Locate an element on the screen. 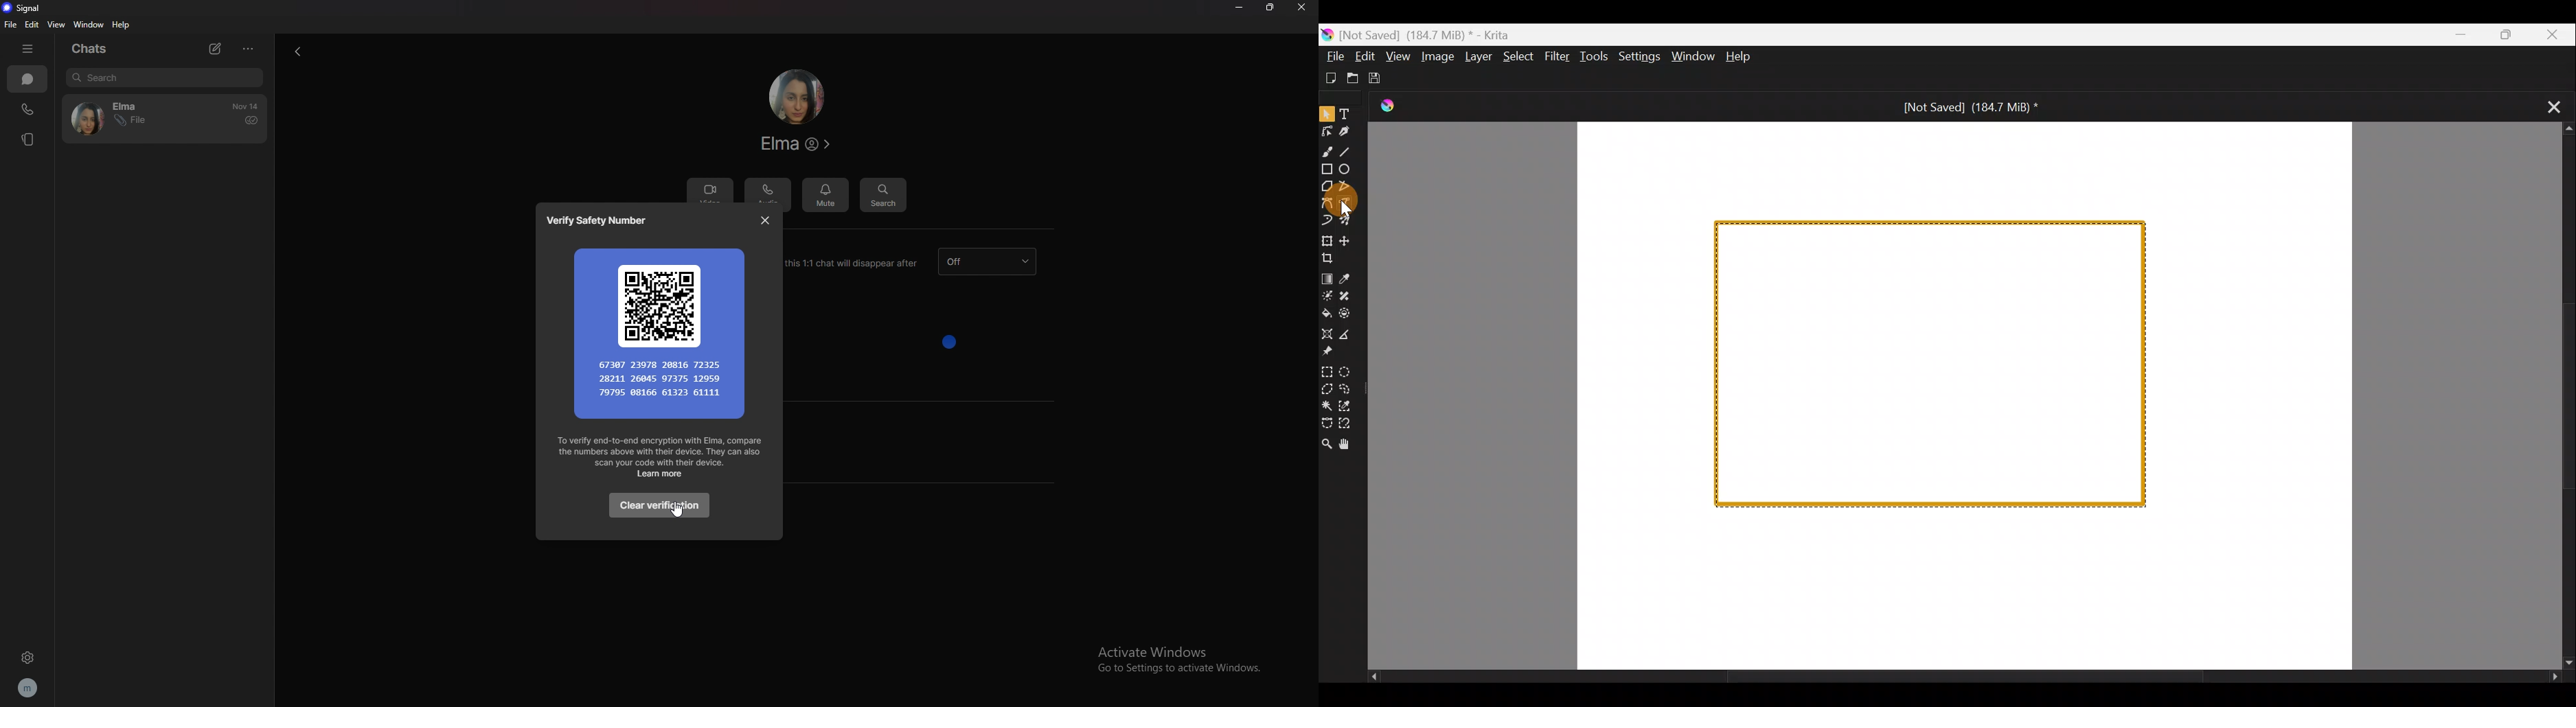 The image size is (2576, 728). Zoom tool is located at coordinates (1326, 444).